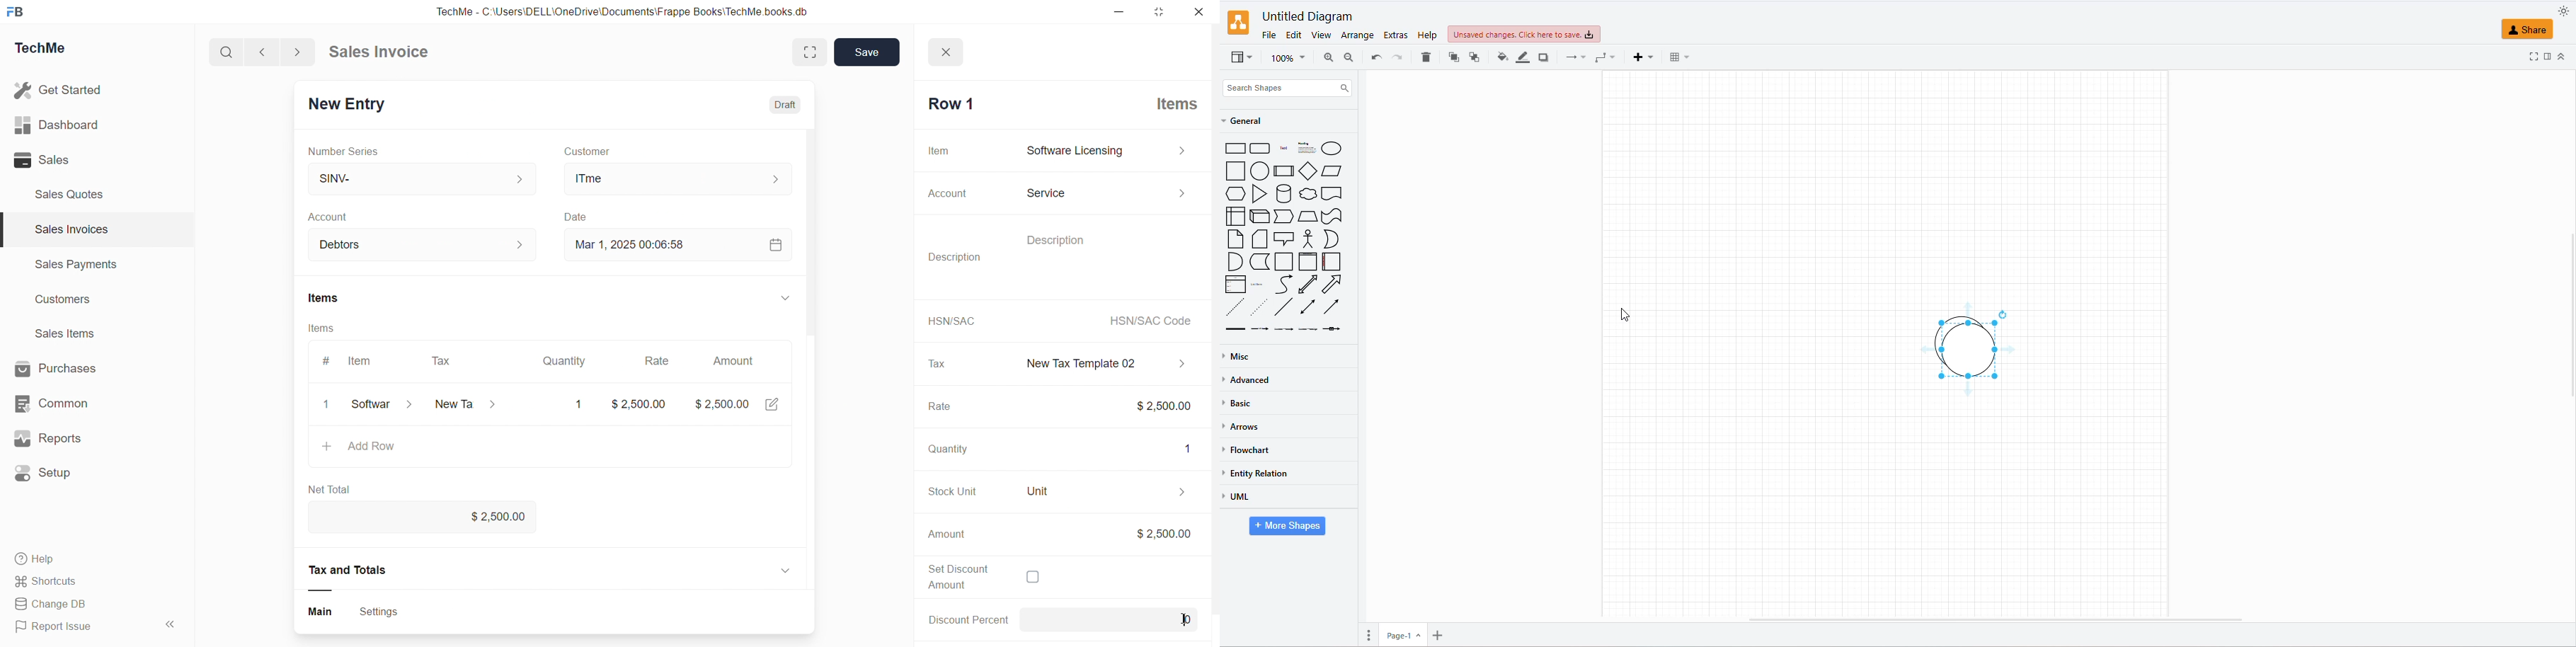 The width and height of the screenshot is (2576, 672). Describe the element at coordinates (1348, 56) in the screenshot. I see `ZOOM OUT` at that location.